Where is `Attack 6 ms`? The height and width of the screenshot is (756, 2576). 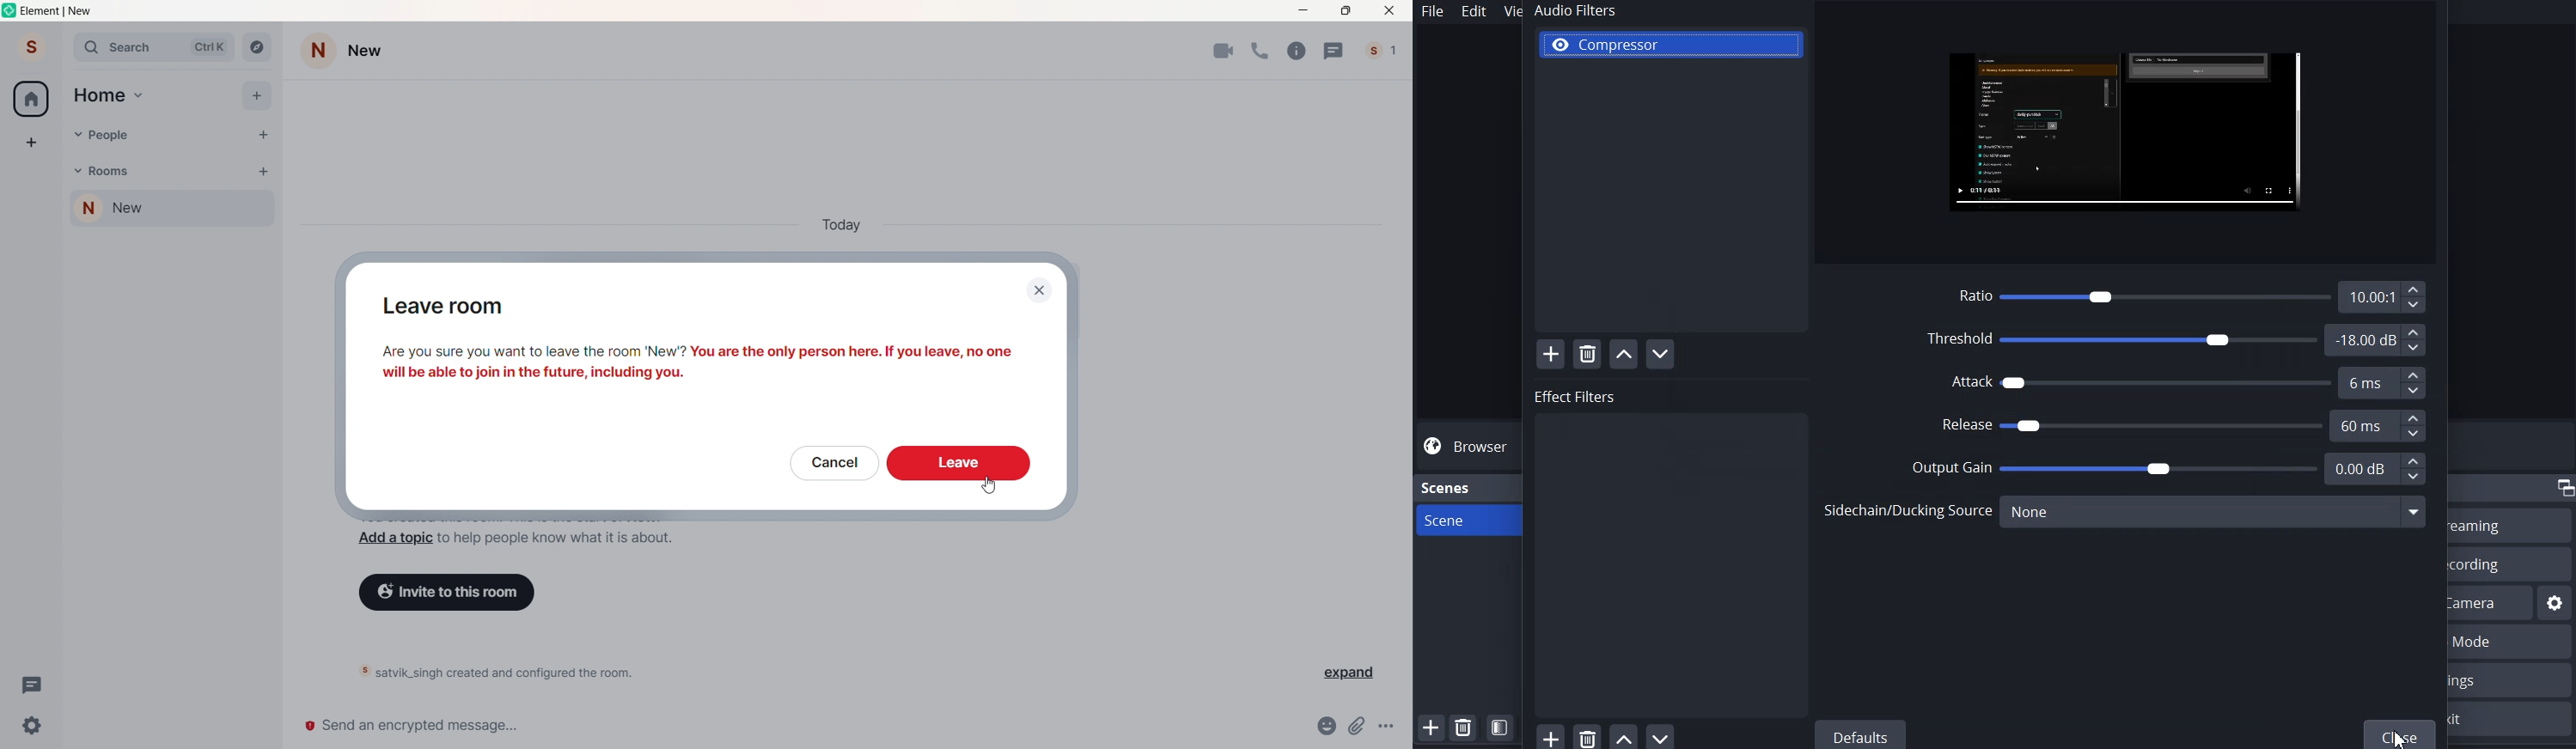
Attack 6 ms is located at coordinates (2184, 383).